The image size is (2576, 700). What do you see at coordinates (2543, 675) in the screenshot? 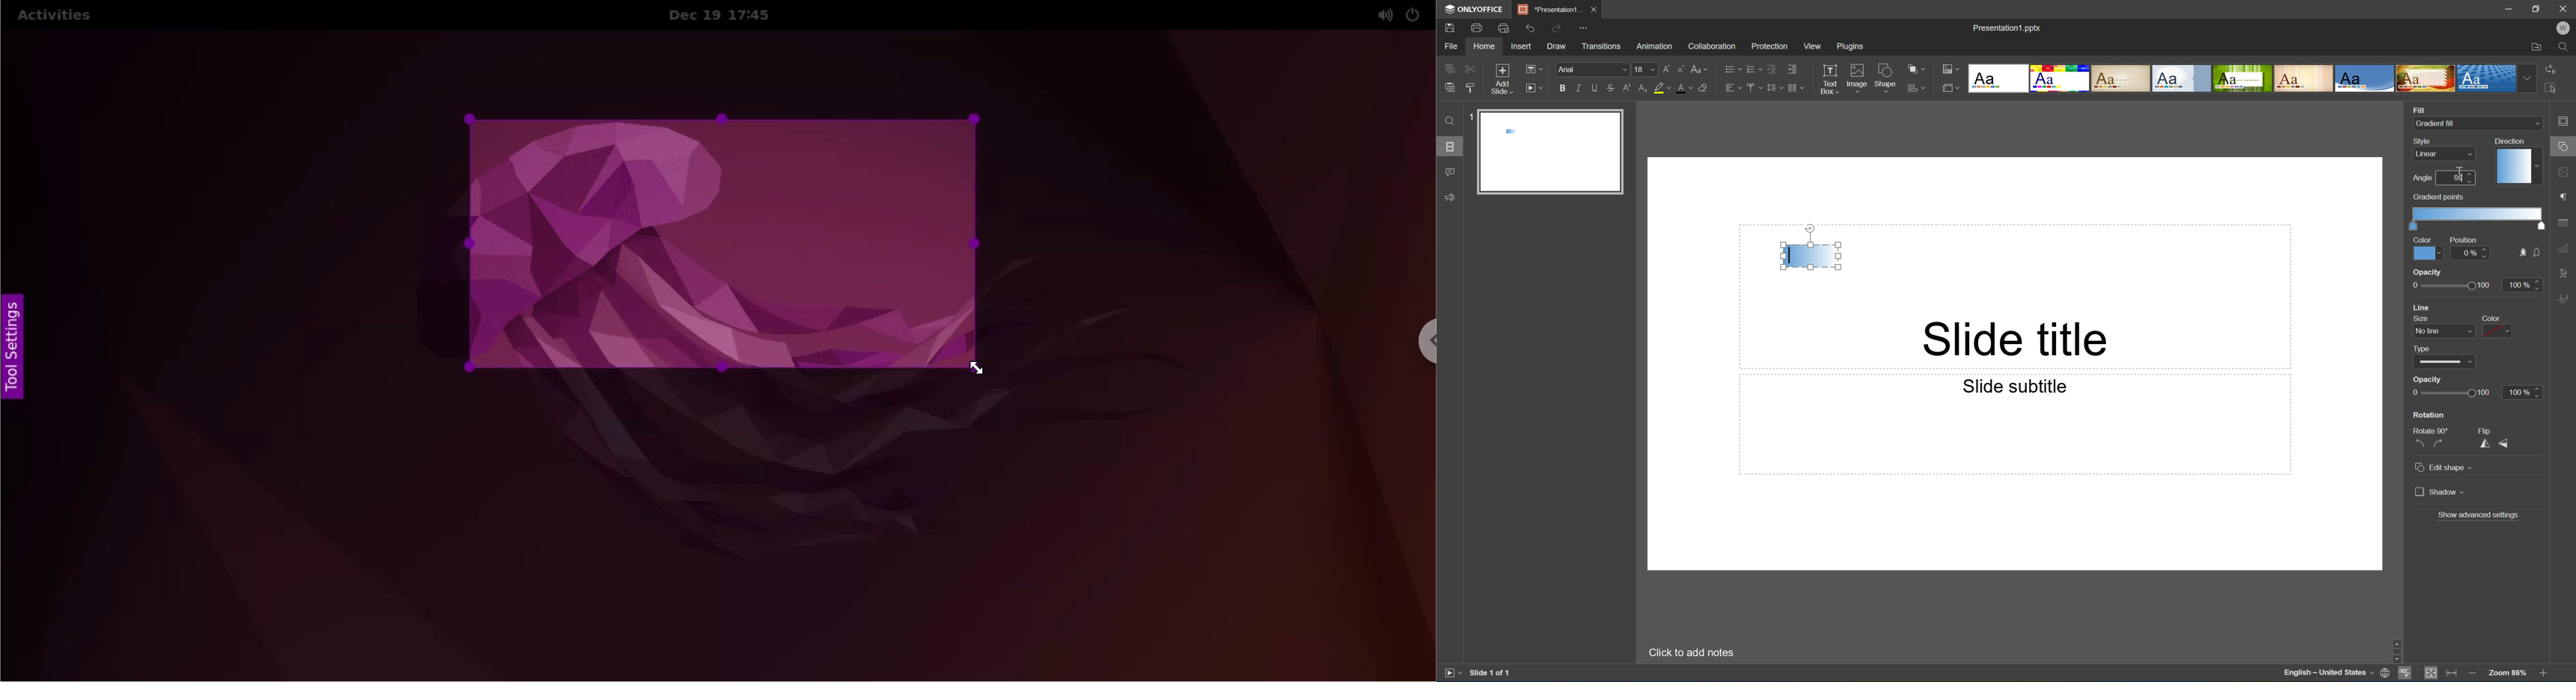
I see `Zoom In` at bounding box center [2543, 675].